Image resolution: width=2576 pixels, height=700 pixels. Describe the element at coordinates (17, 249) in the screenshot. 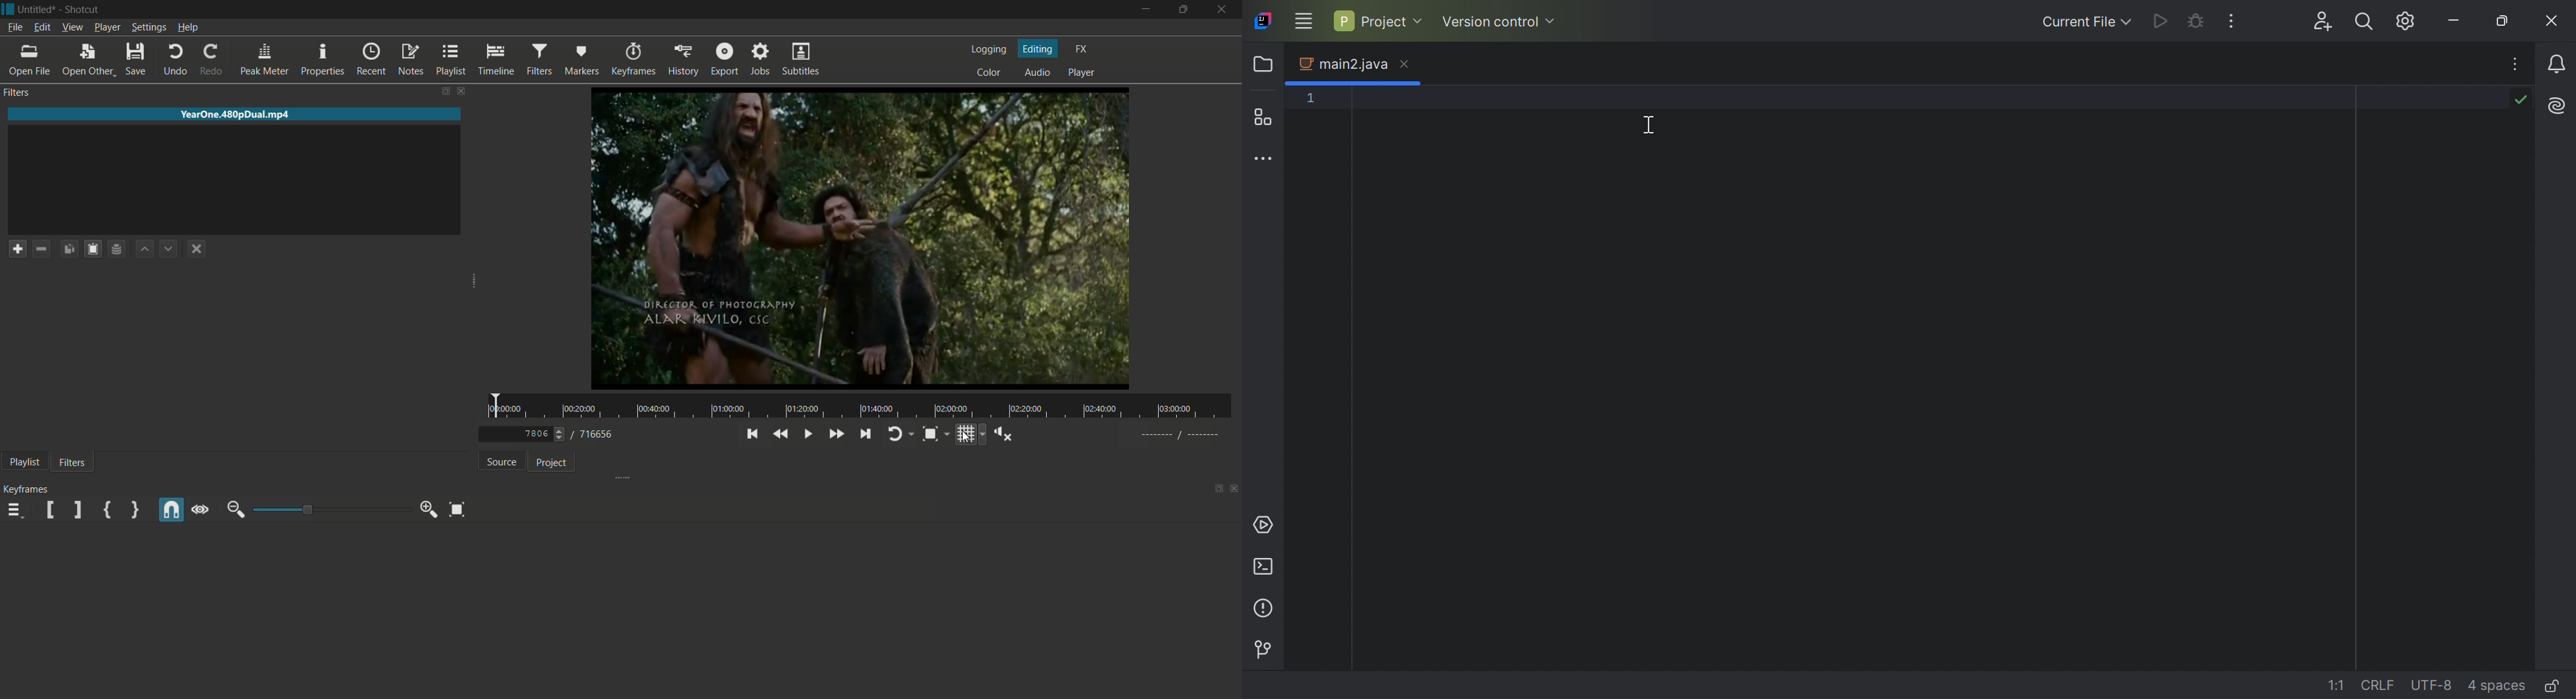

I see `add a filter` at that location.